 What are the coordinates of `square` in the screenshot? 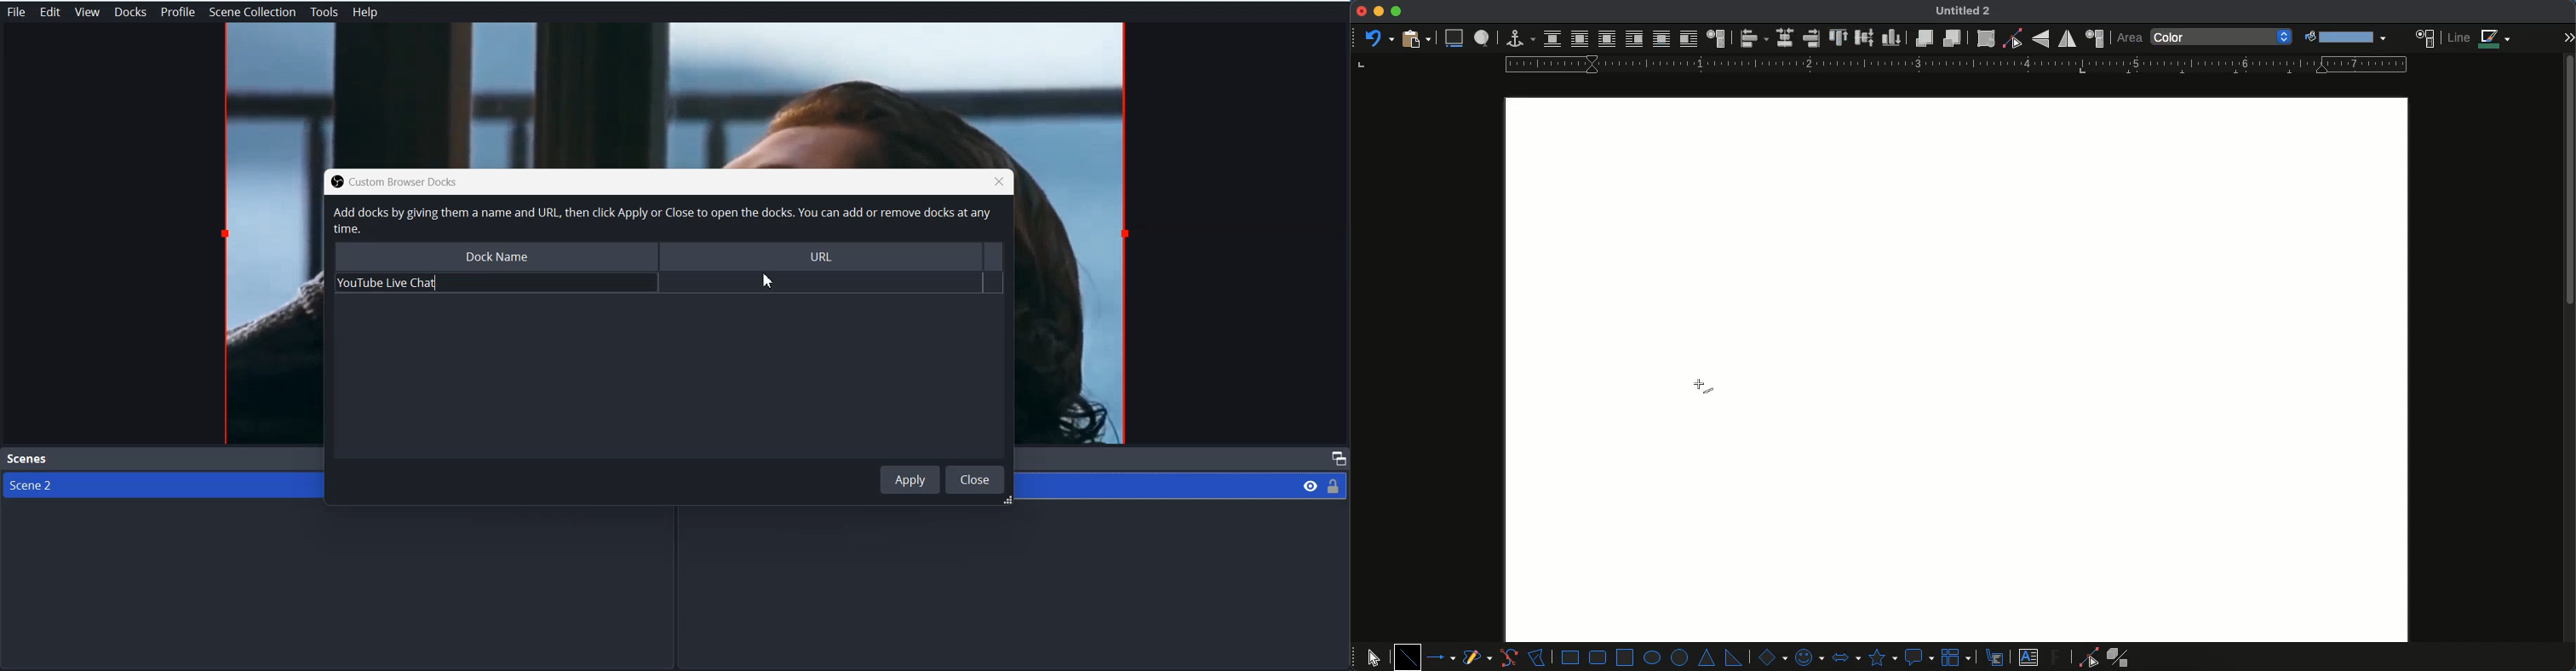 It's located at (1625, 656).